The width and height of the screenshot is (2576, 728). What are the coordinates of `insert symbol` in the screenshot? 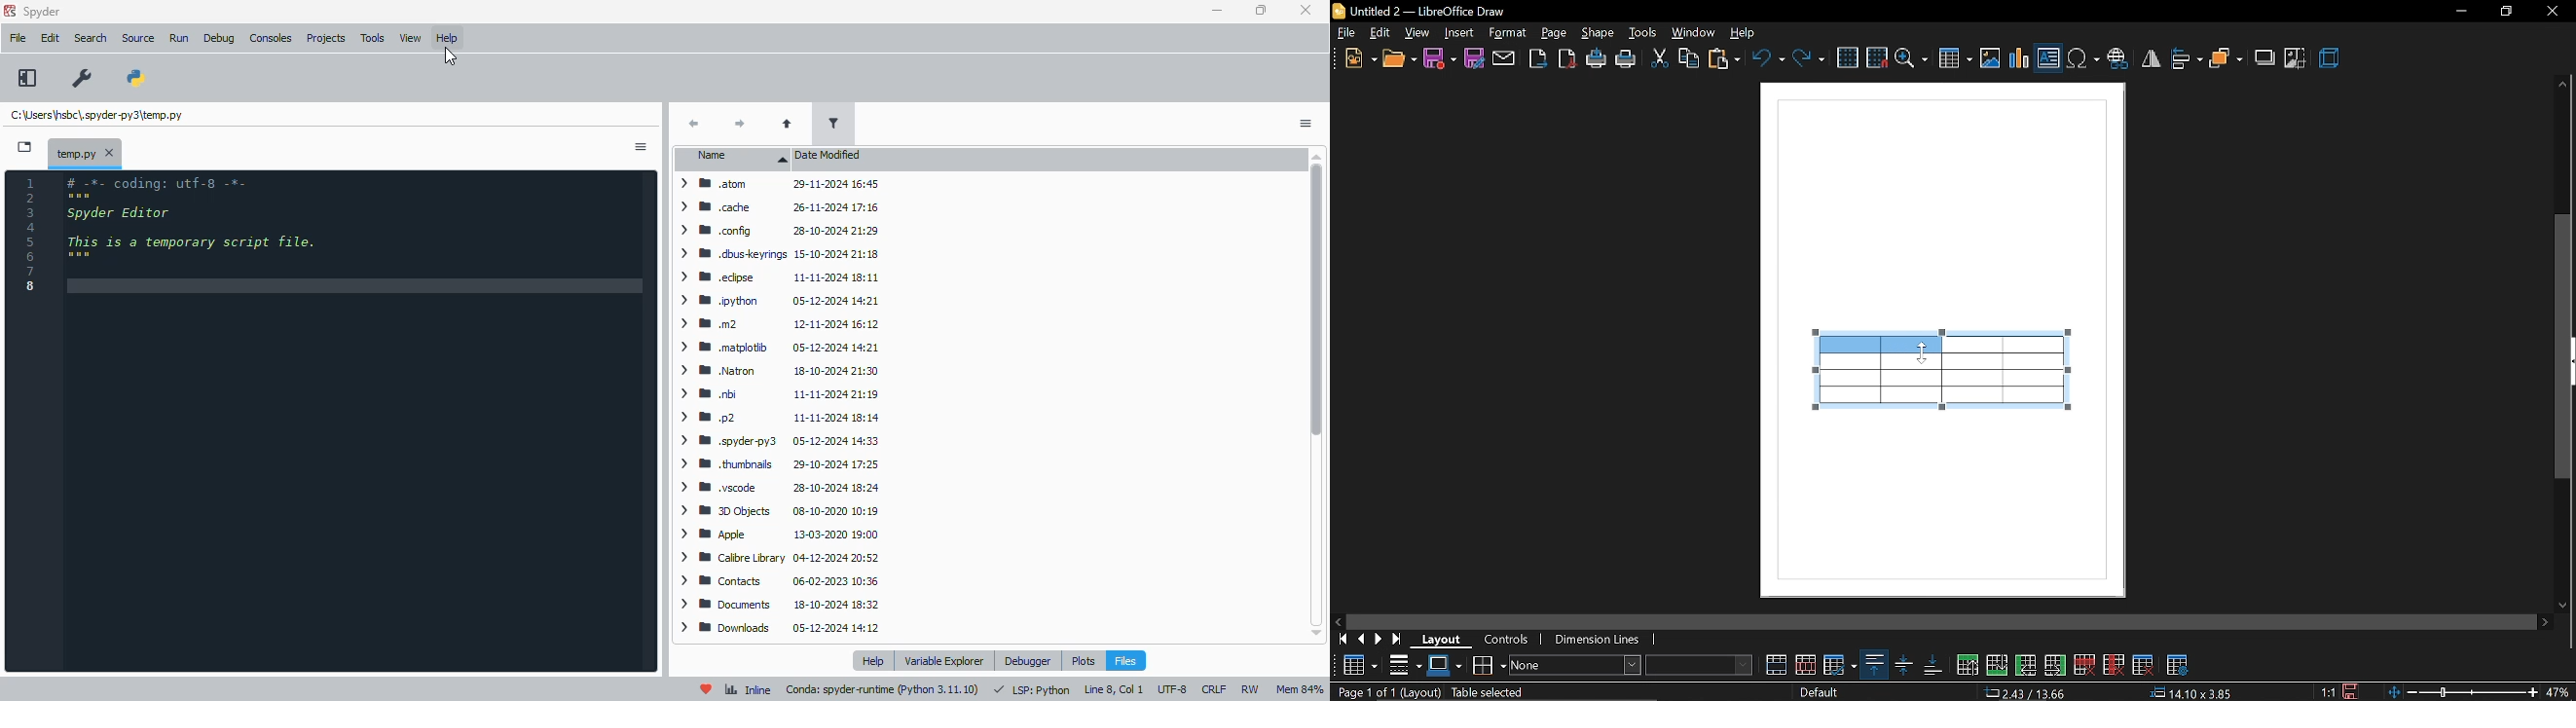 It's located at (2082, 55).